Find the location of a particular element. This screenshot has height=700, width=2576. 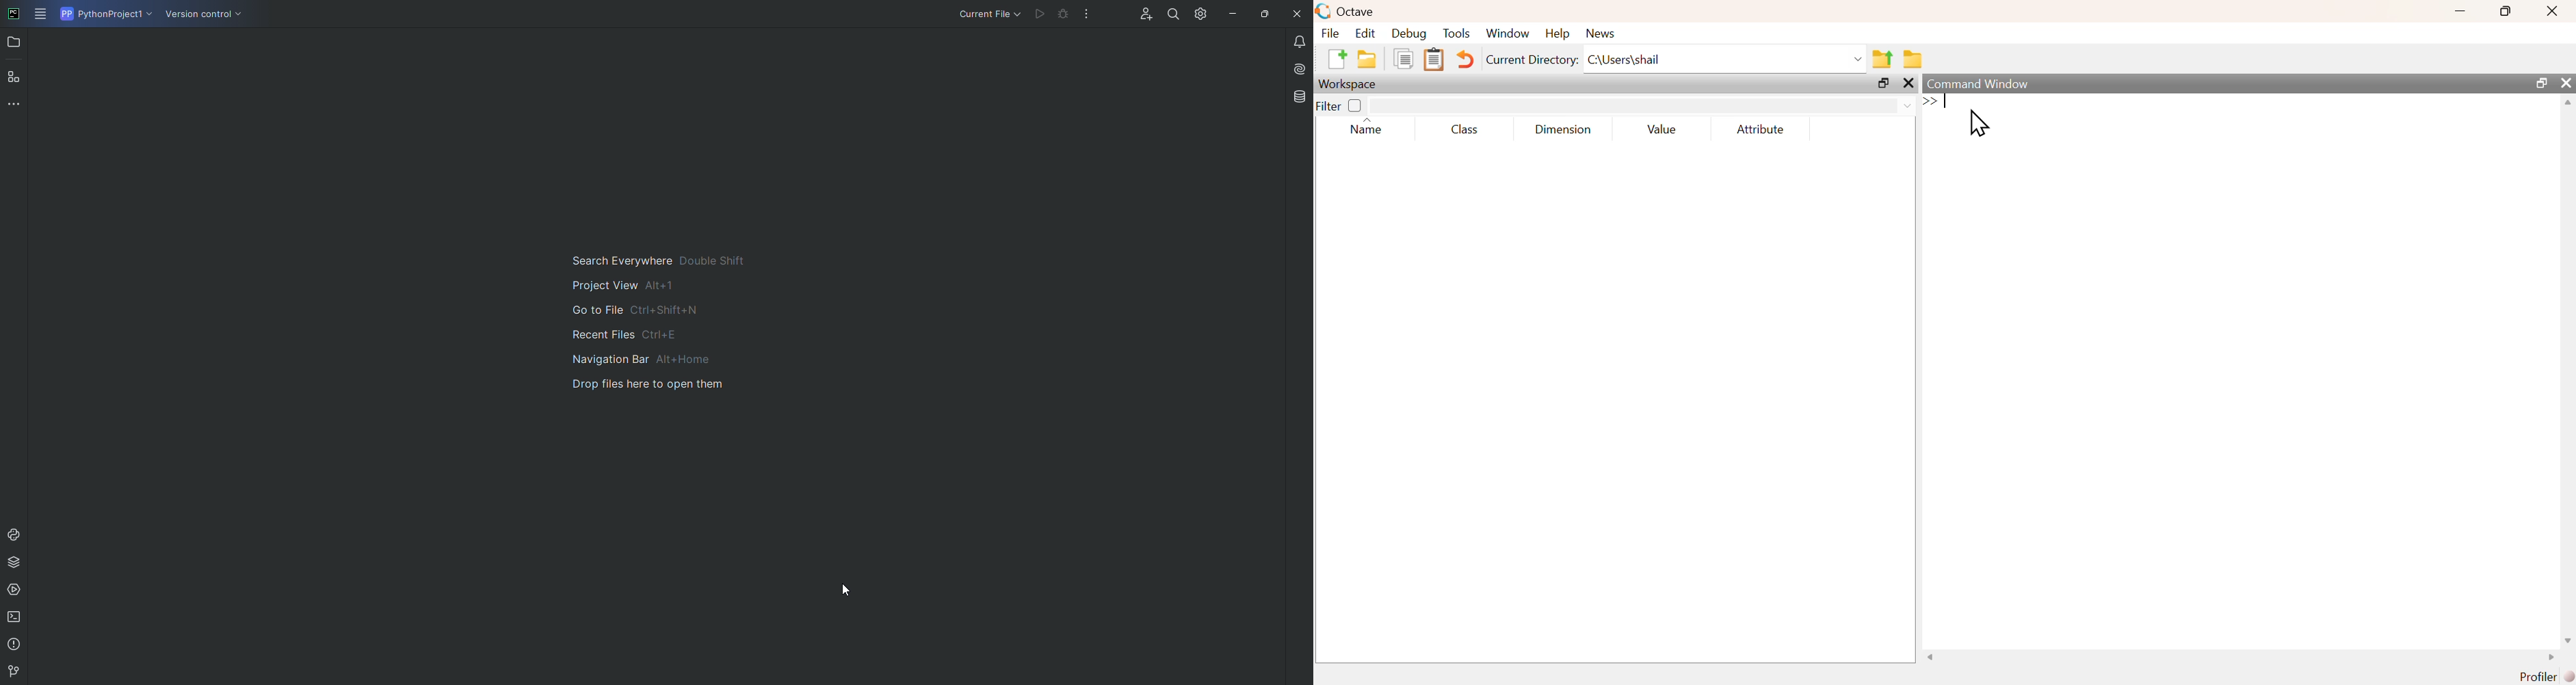

Cursor is located at coordinates (844, 590).